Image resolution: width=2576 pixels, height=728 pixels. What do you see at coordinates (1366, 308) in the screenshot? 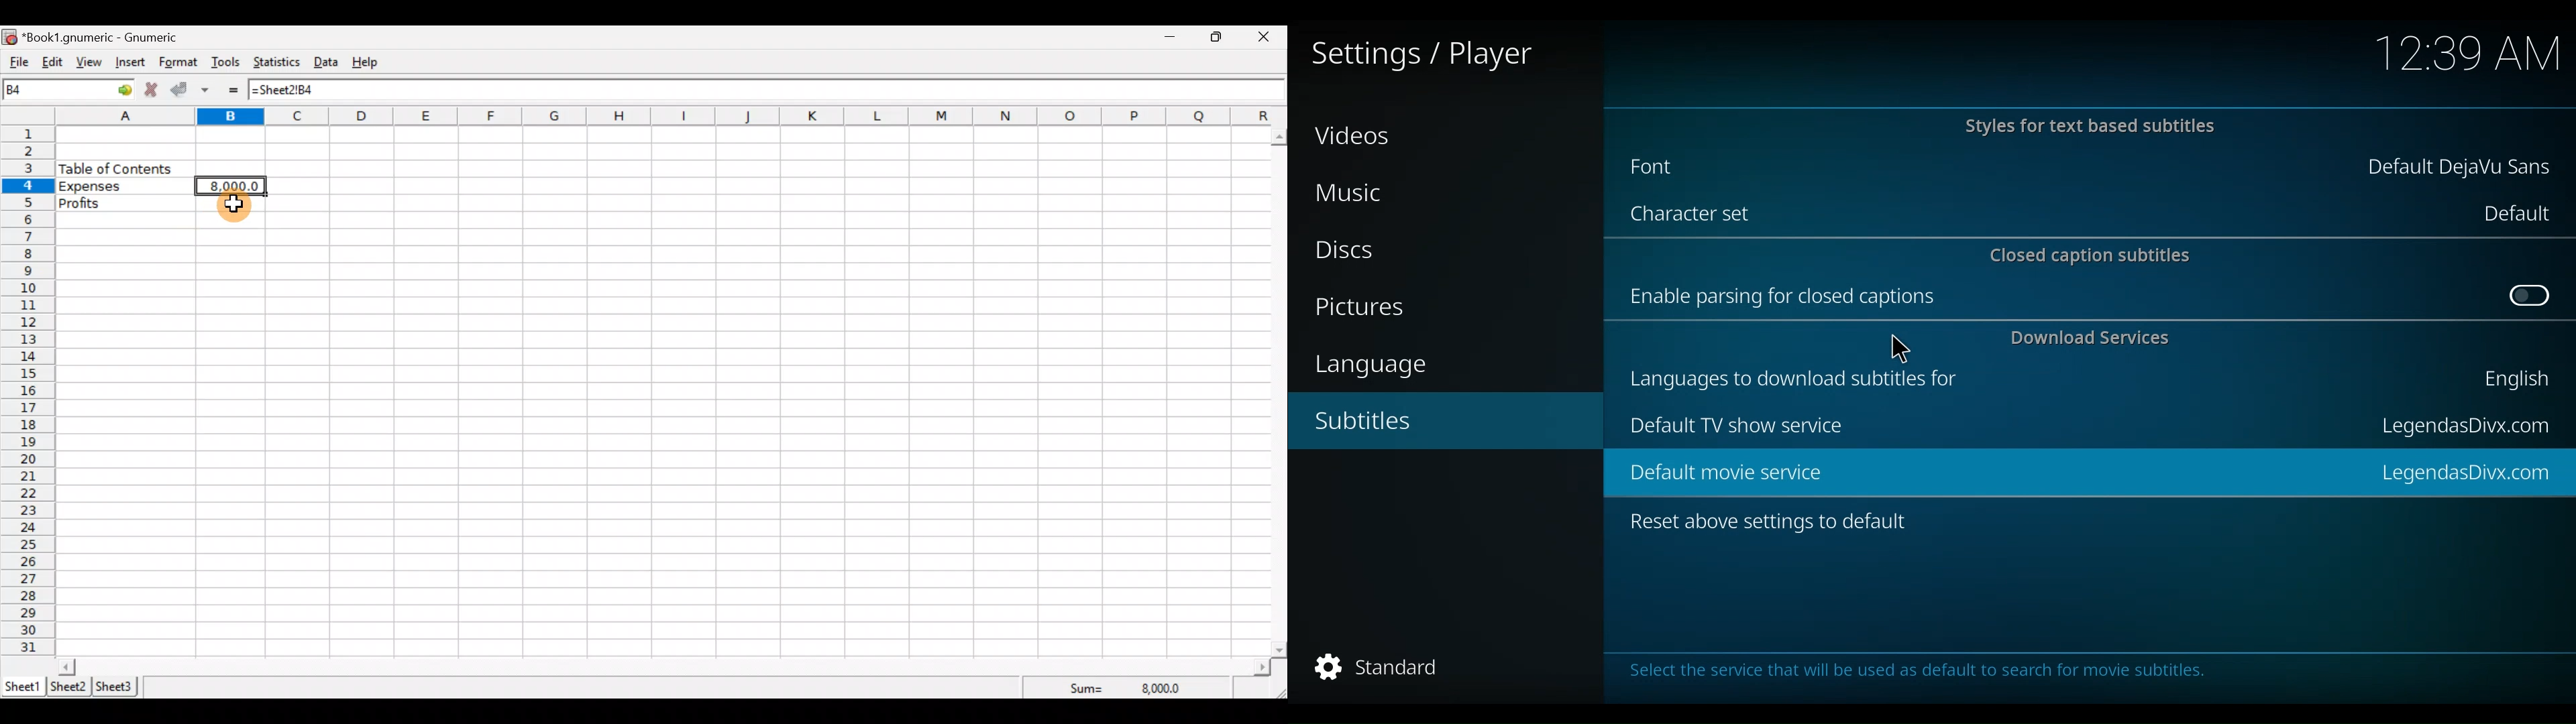
I see `Pictures` at bounding box center [1366, 308].